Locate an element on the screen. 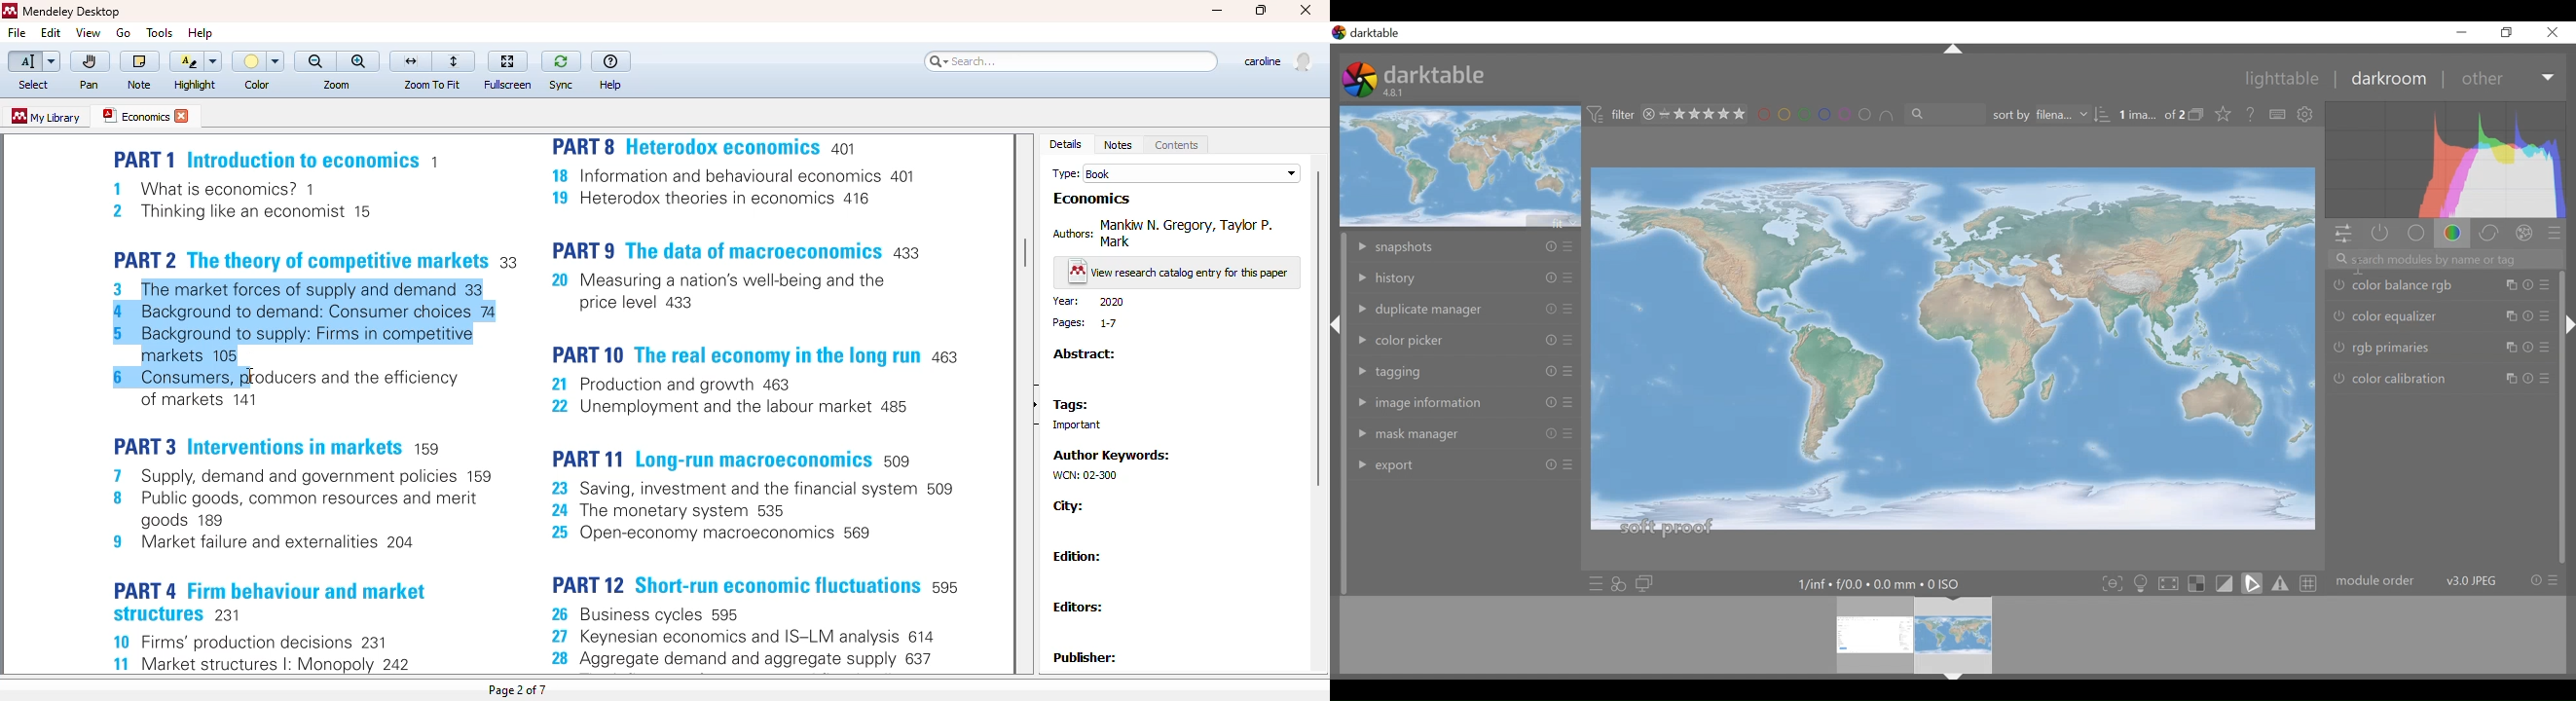 The image size is (2576, 728). toggle indication of raw overexposure is located at coordinates (2200, 583).